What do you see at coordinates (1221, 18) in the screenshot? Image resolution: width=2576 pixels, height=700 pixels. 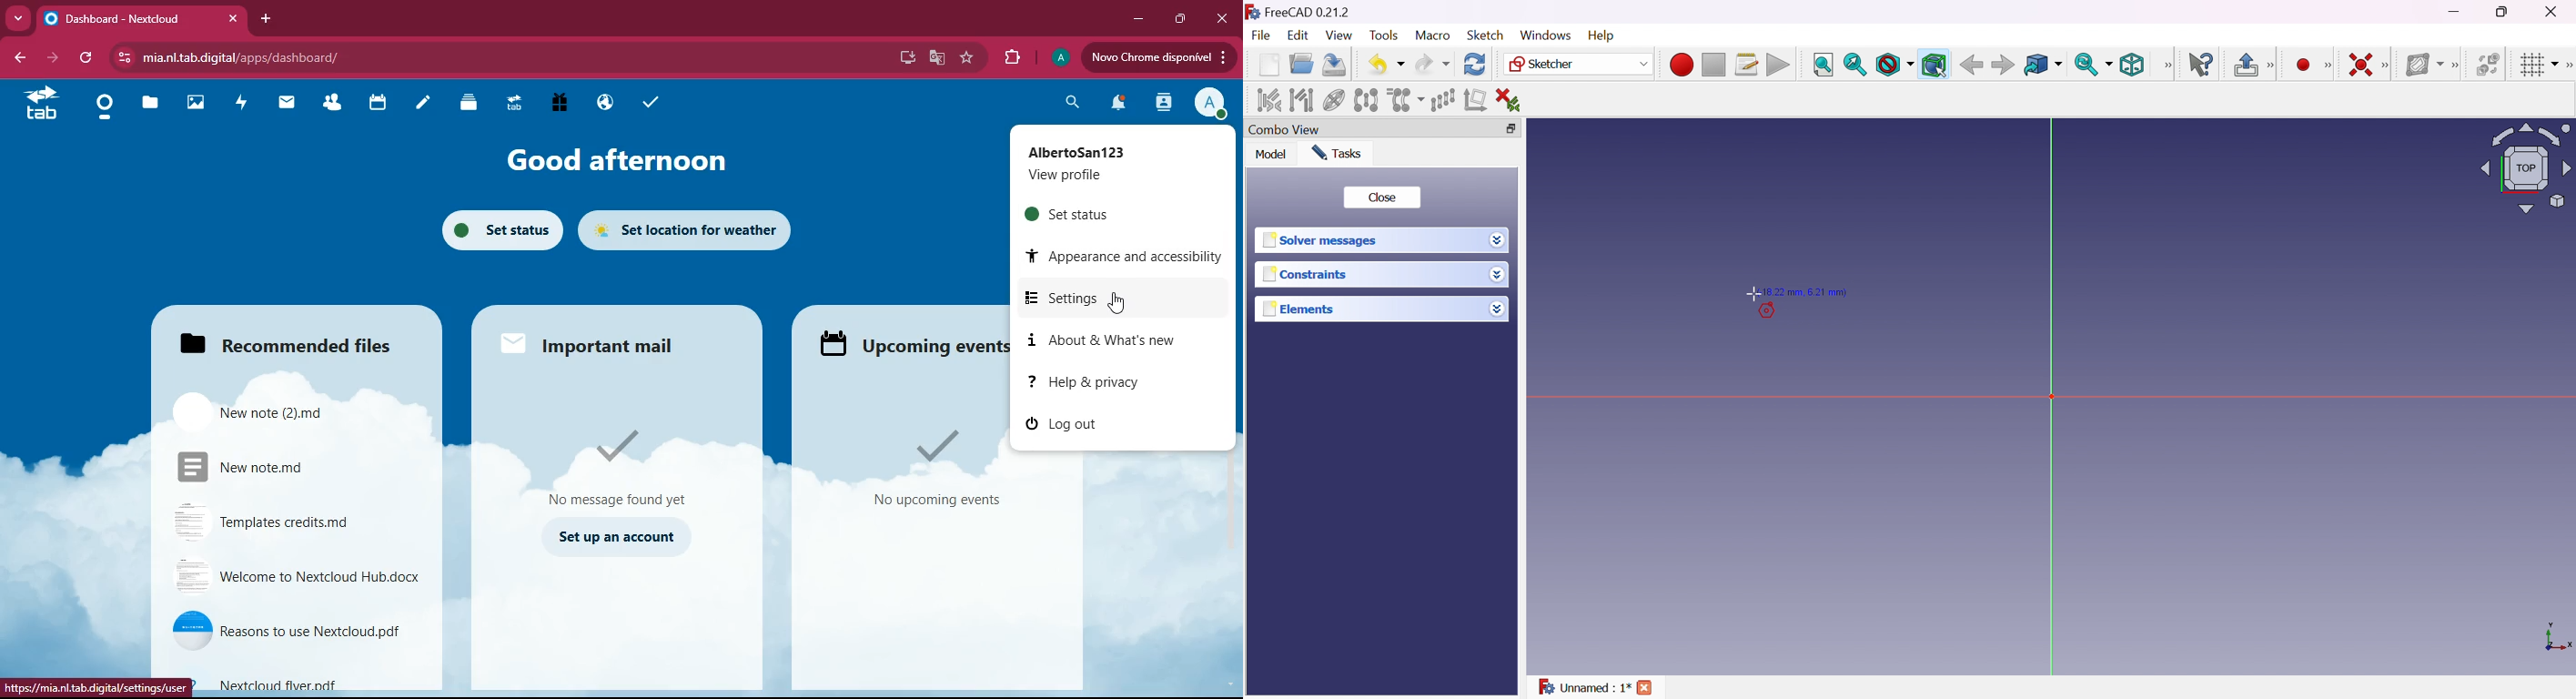 I see `close` at bounding box center [1221, 18].